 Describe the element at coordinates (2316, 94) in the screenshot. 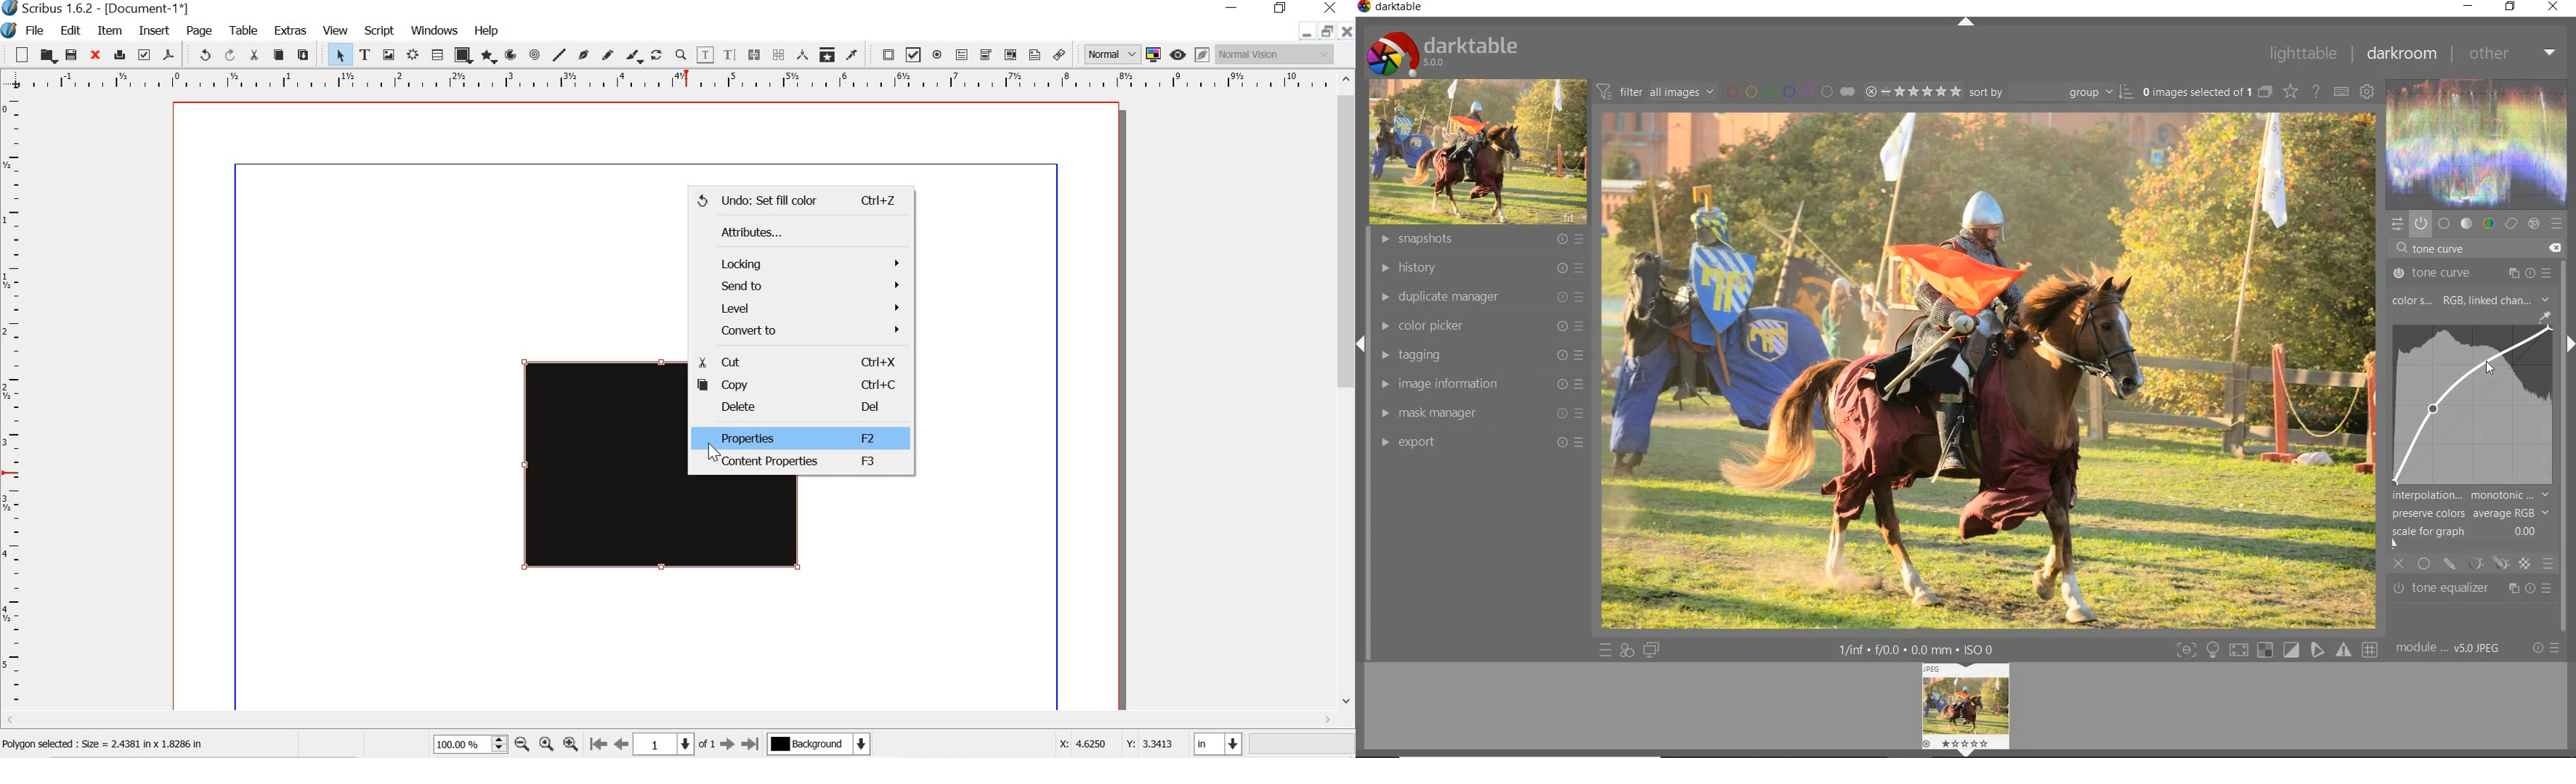

I see `enable for online help` at that location.